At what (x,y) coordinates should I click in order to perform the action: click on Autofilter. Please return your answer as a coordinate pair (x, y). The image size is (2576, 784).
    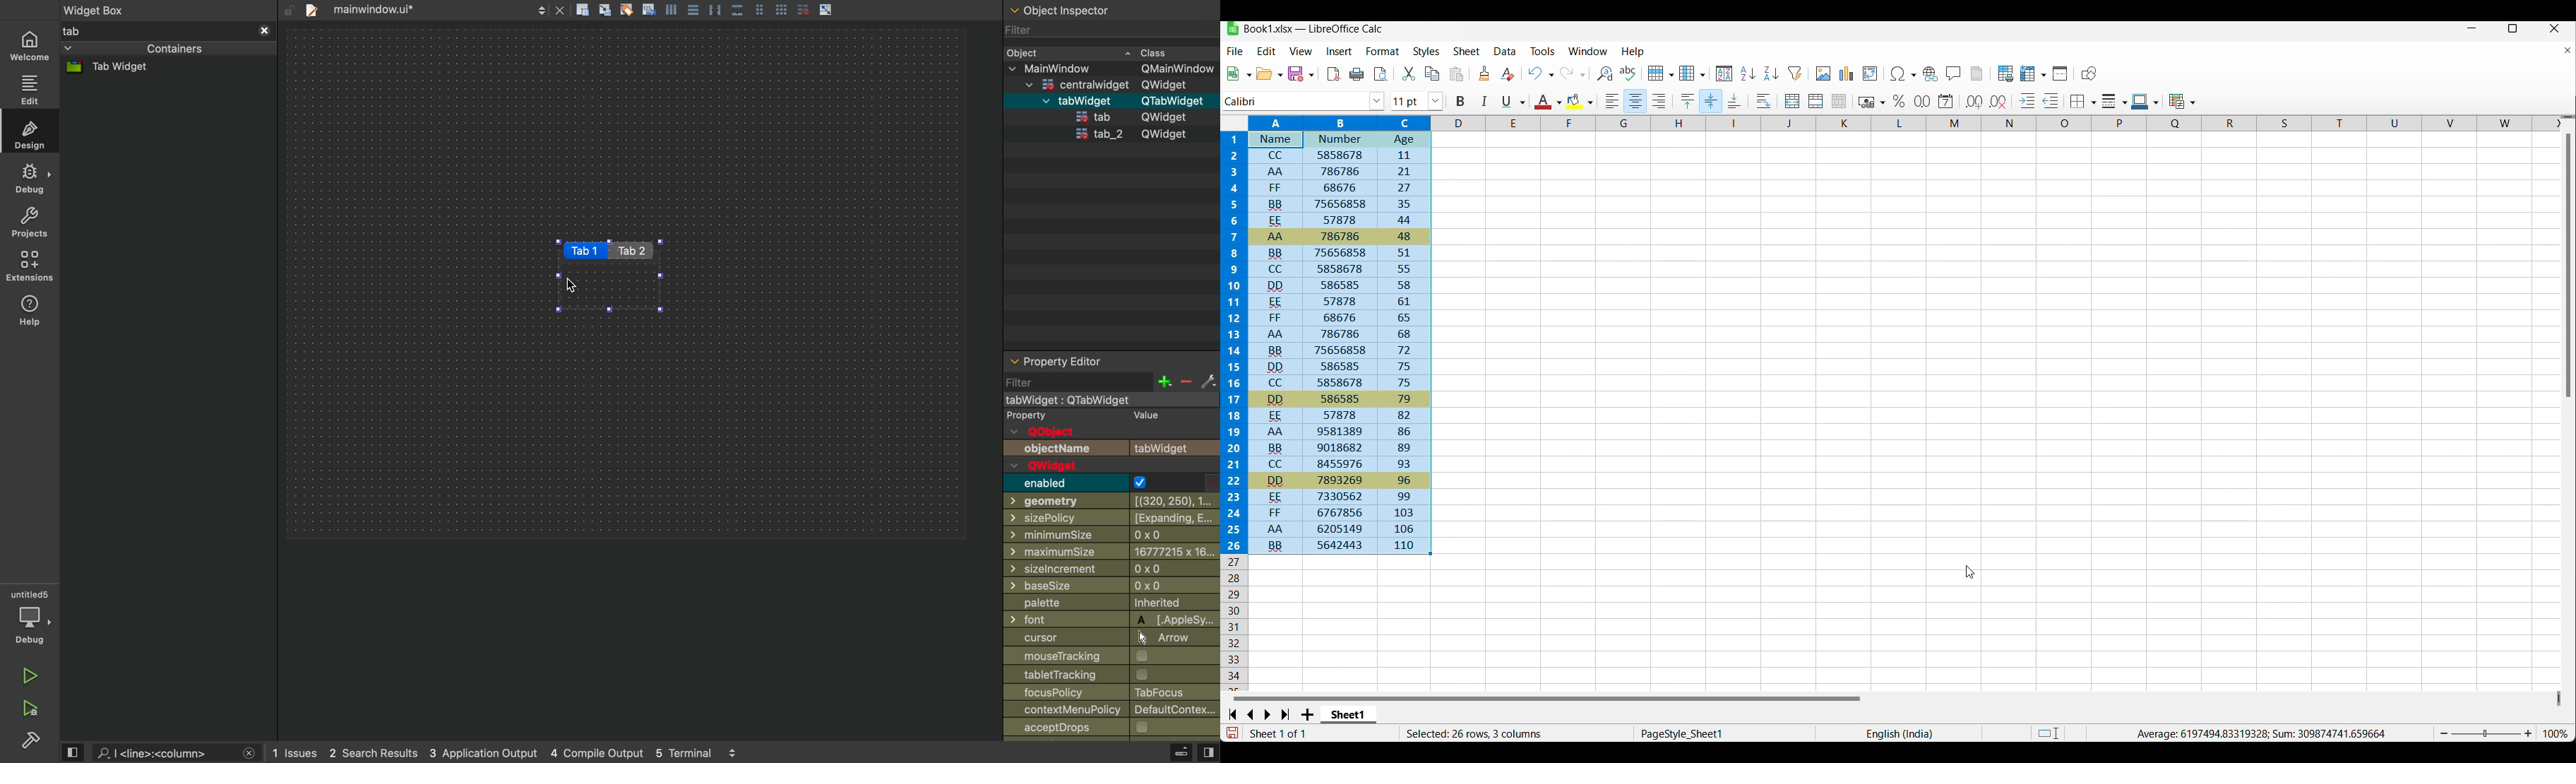
    Looking at the image, I should click on (1796, 73).